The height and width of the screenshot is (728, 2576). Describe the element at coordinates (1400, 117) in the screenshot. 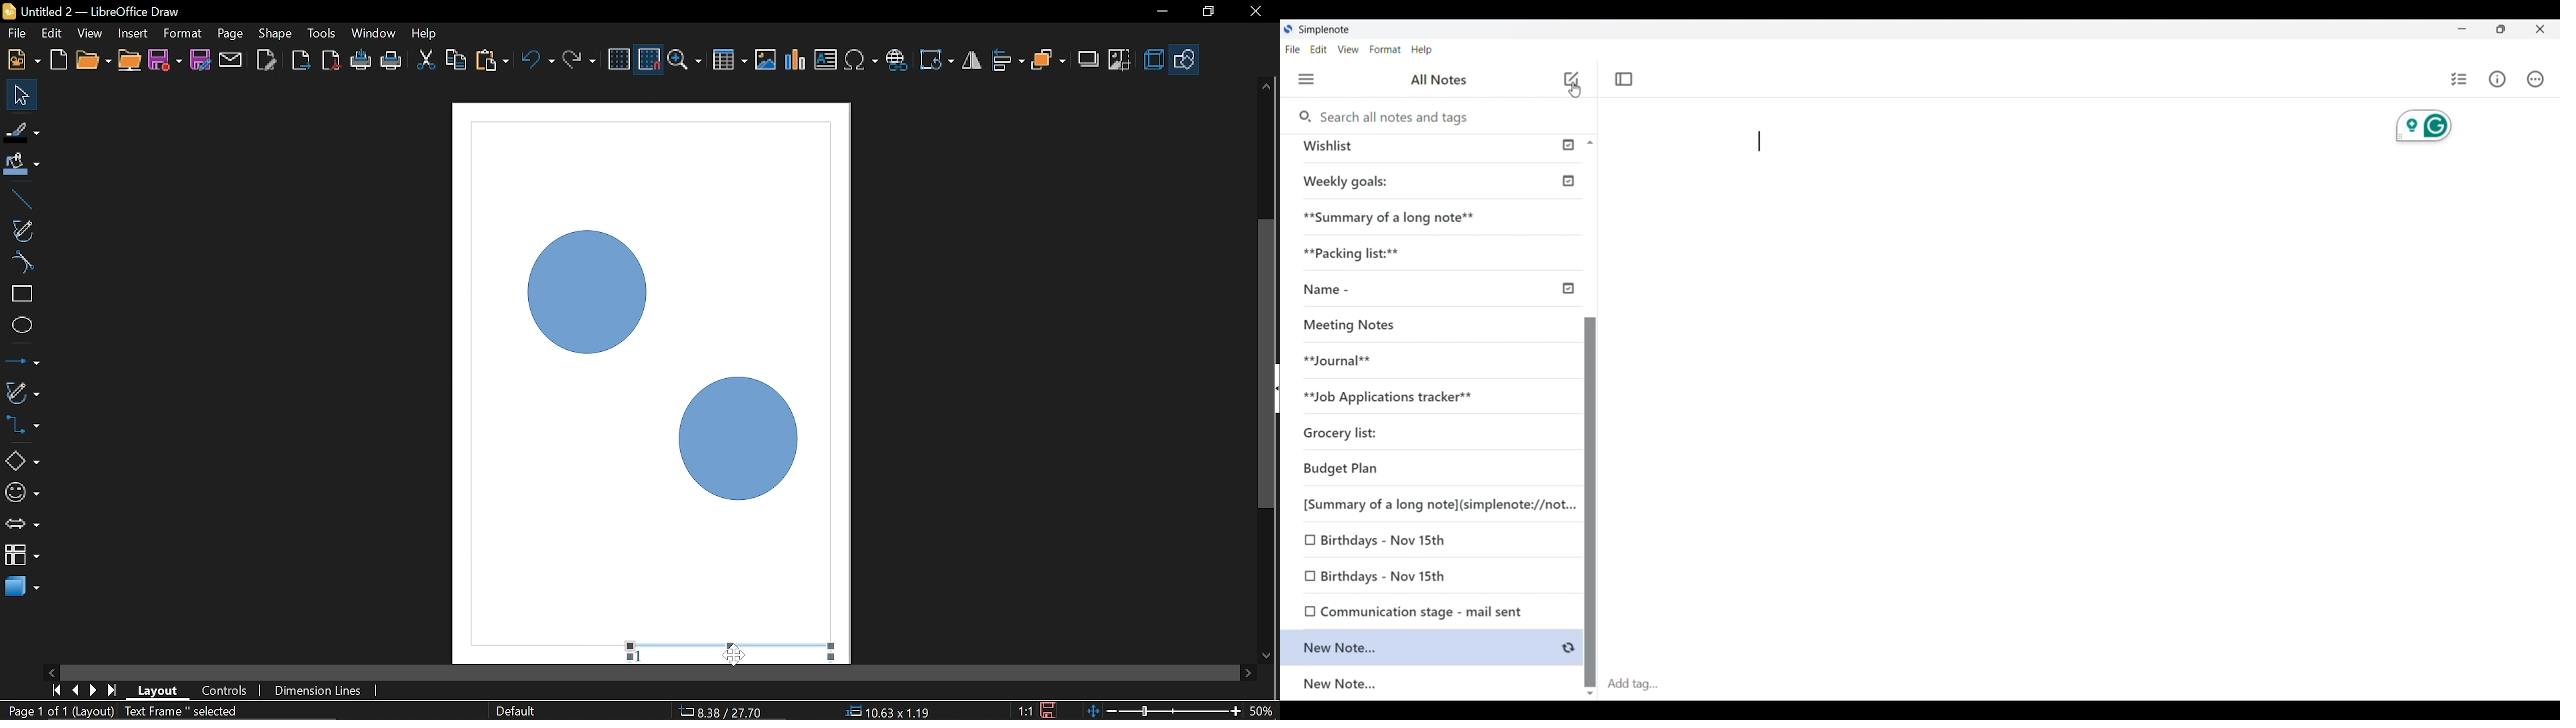

I see `Search notes and tags` at that location.